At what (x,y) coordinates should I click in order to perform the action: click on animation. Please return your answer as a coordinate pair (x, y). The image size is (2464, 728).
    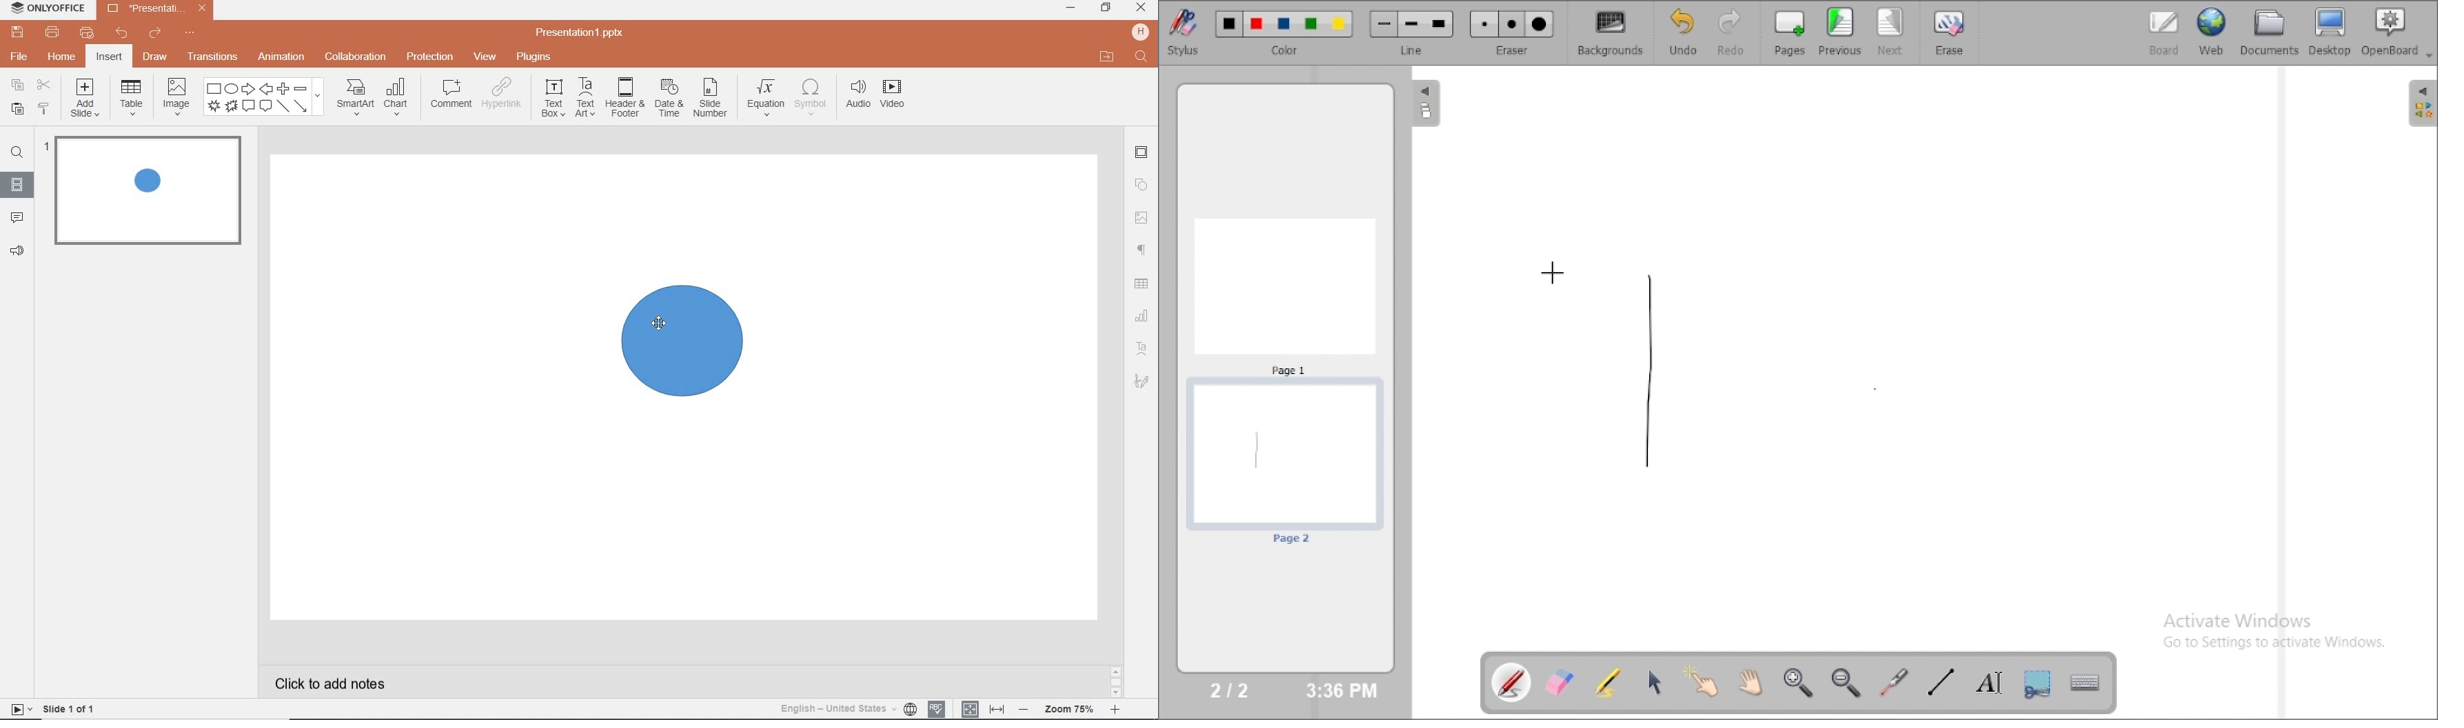
    Looking at the image, I should click on (281, 58).